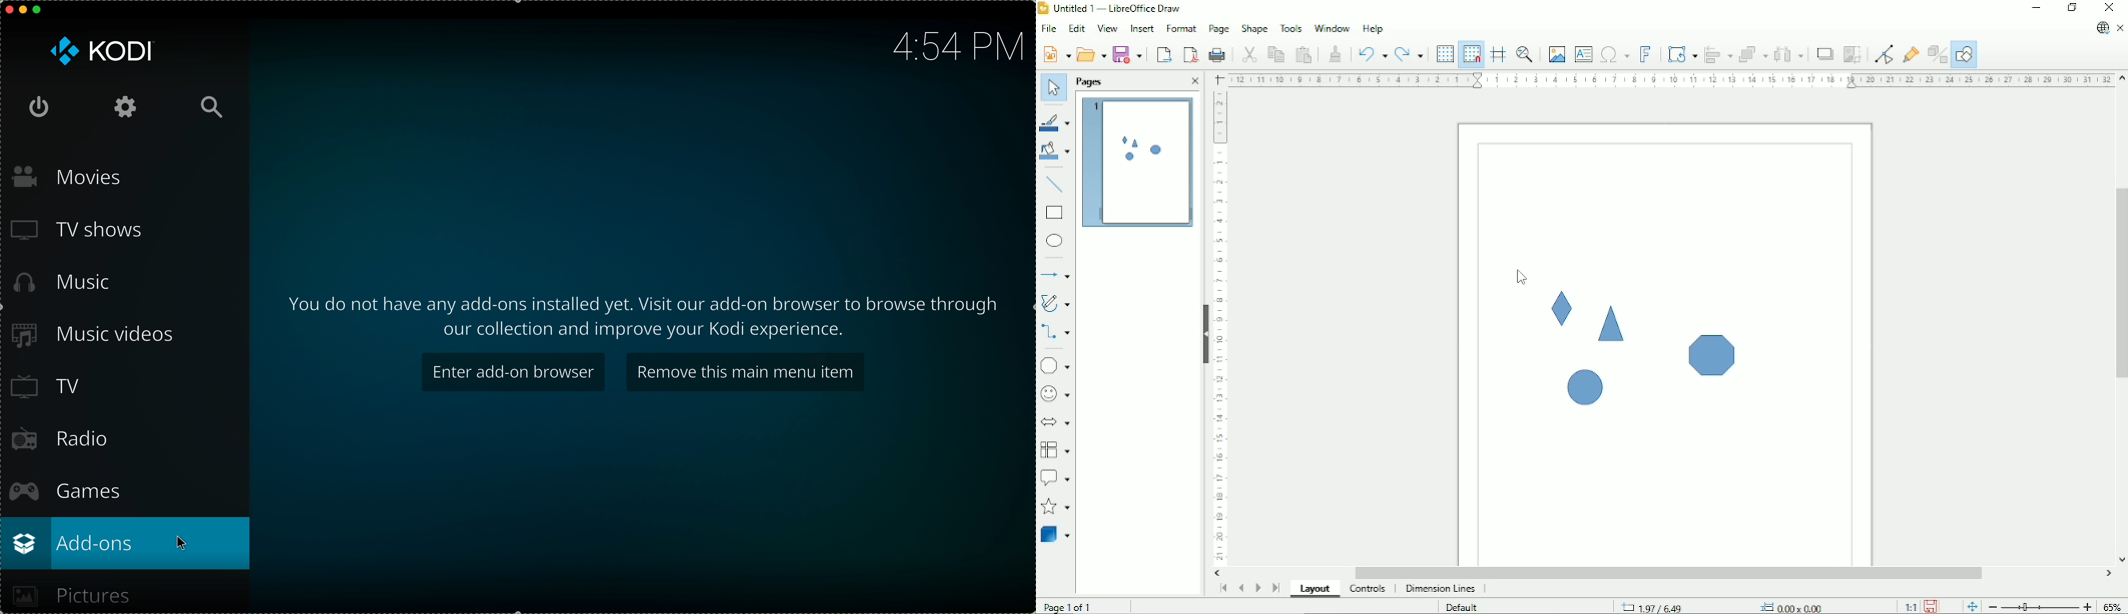  What do you see at coordinates (1670, 80) in the screenshot?
I see `Horizontal scale` at bounding box center [1670, 80].